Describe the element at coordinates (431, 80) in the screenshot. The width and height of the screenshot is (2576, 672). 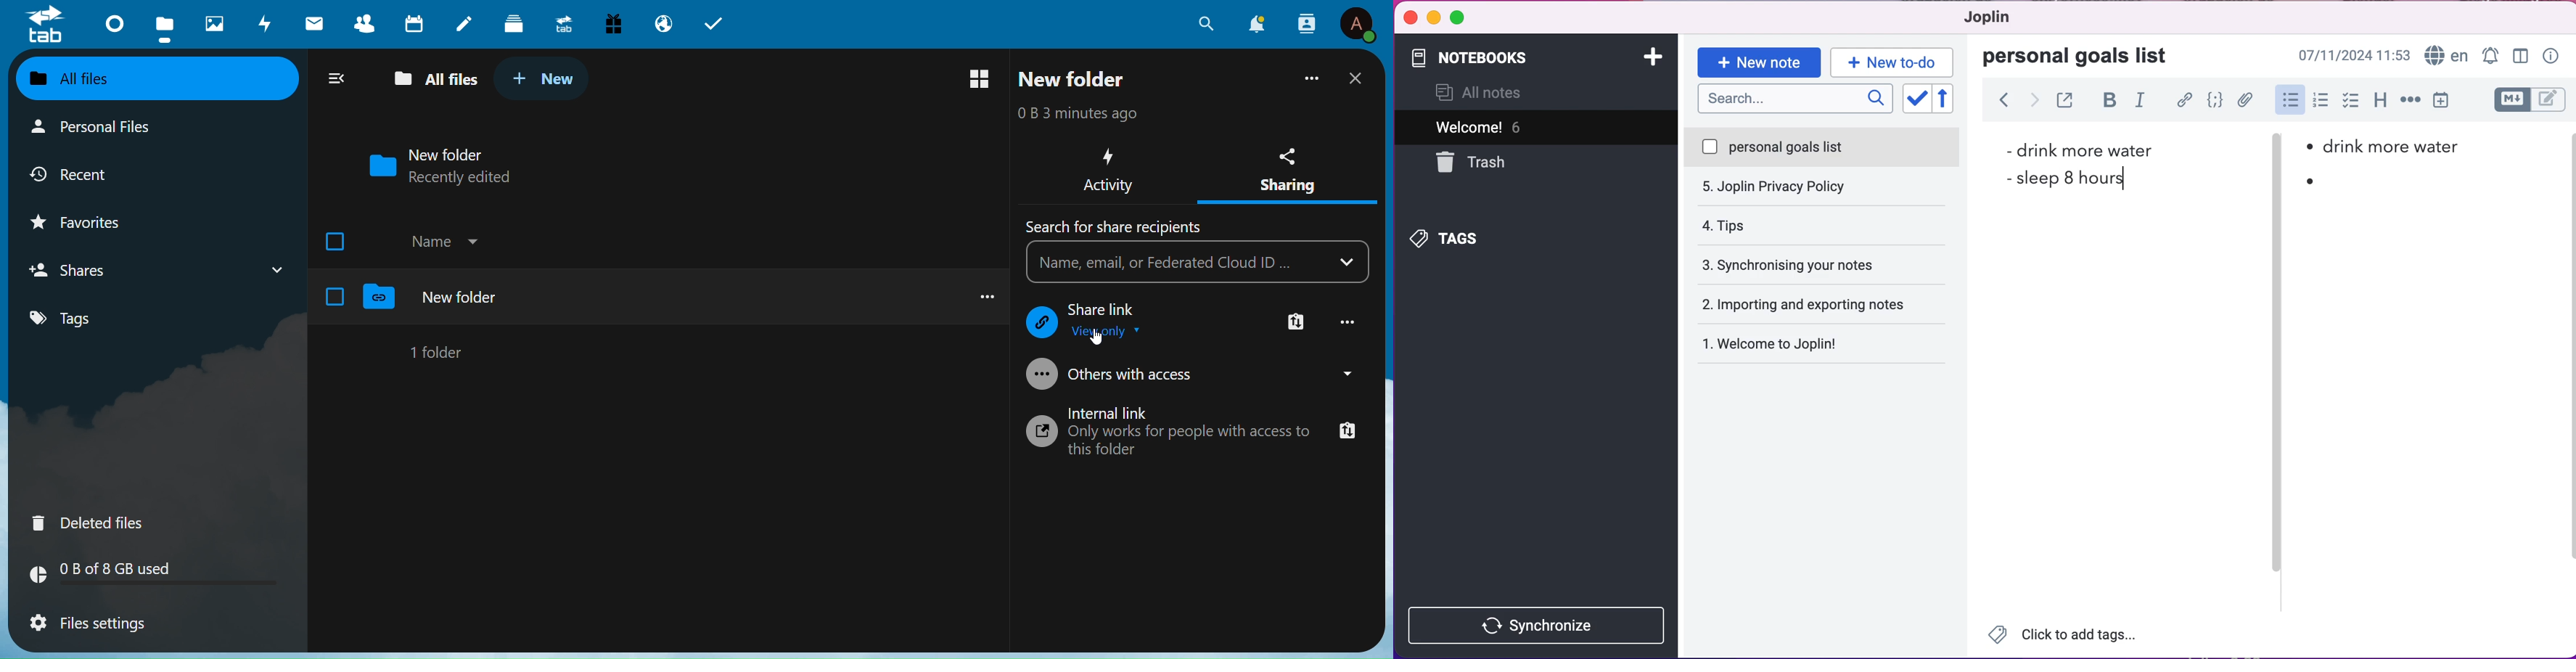
I see `All Files` at that location.